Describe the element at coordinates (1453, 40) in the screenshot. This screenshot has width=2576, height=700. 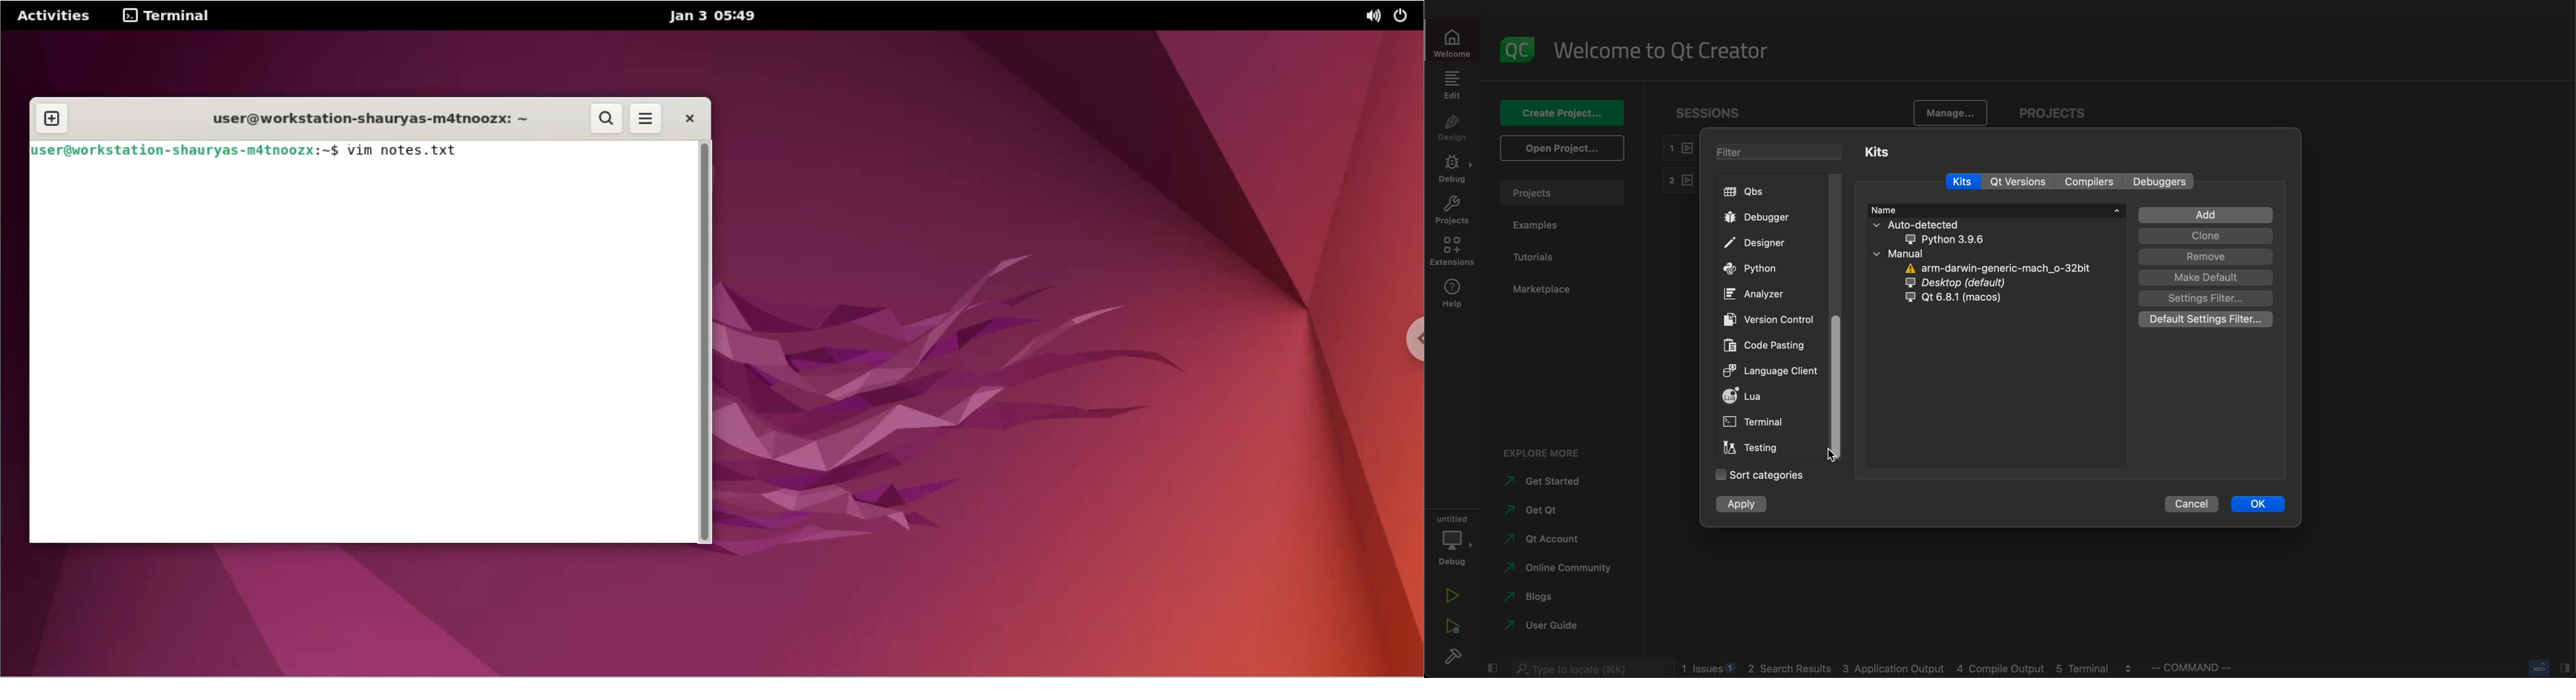
I see `welcome` at that location.